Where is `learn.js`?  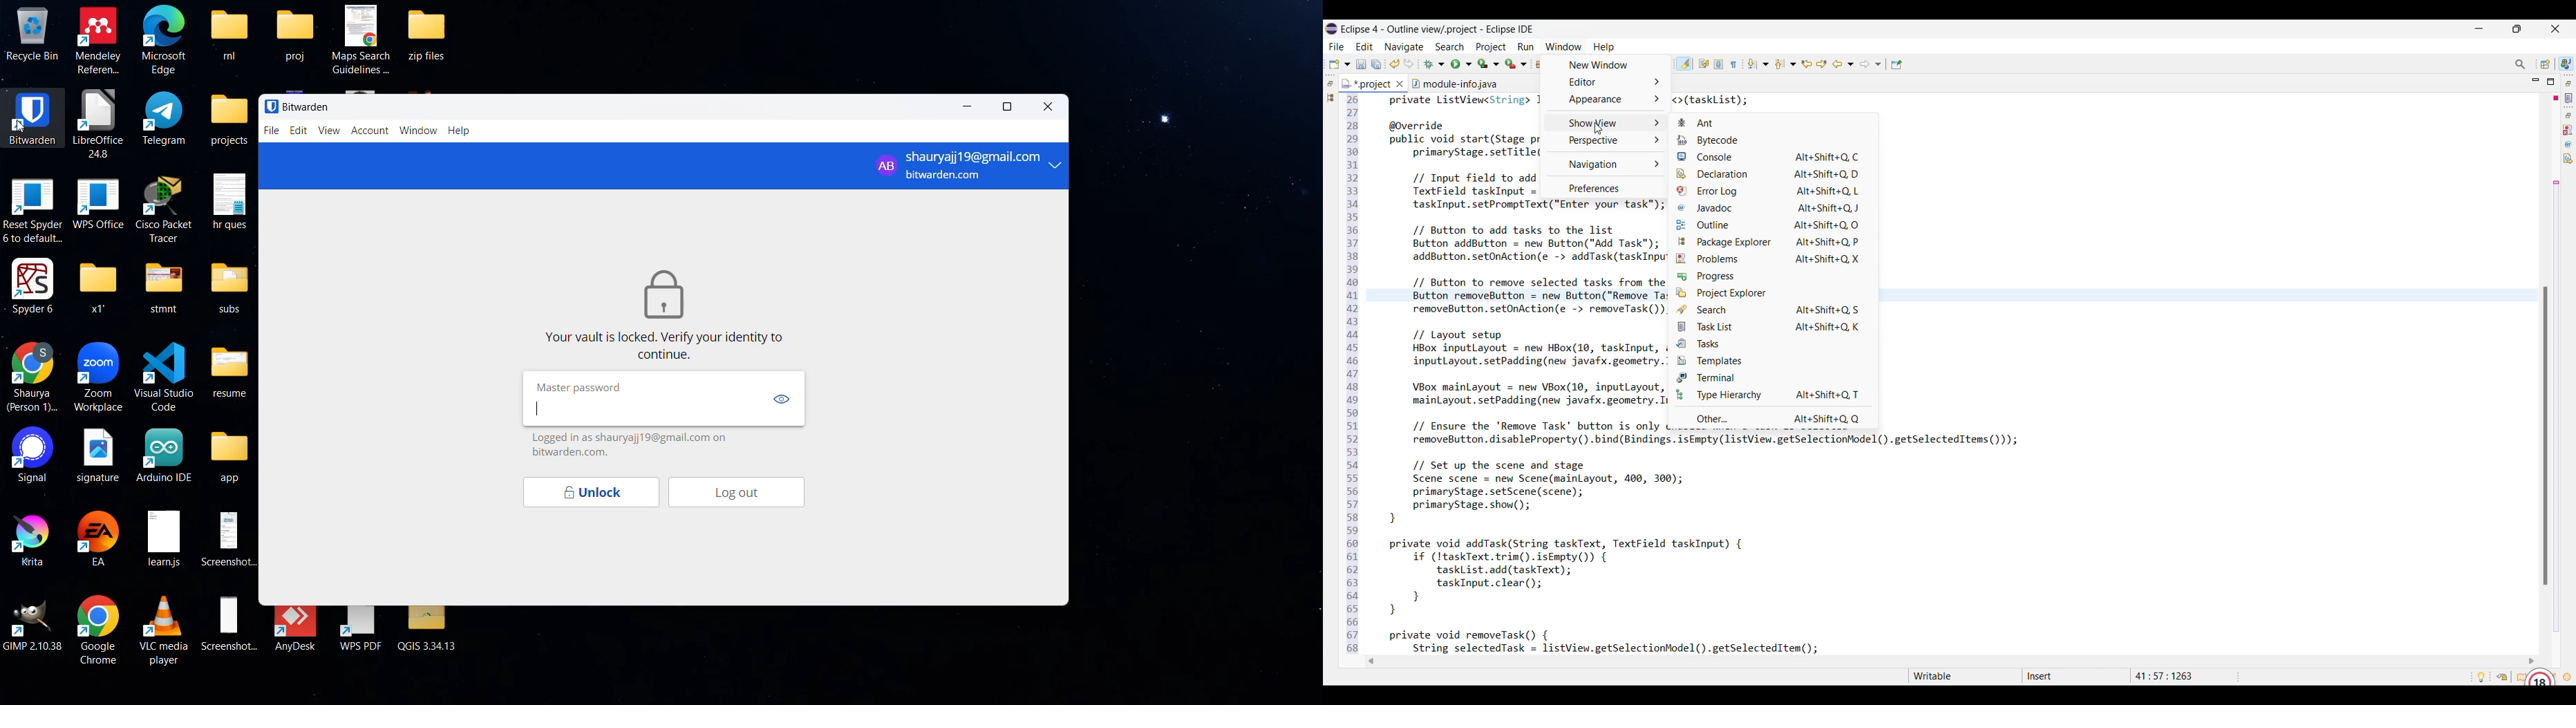
learn.js is located at coordinates (163, 540).